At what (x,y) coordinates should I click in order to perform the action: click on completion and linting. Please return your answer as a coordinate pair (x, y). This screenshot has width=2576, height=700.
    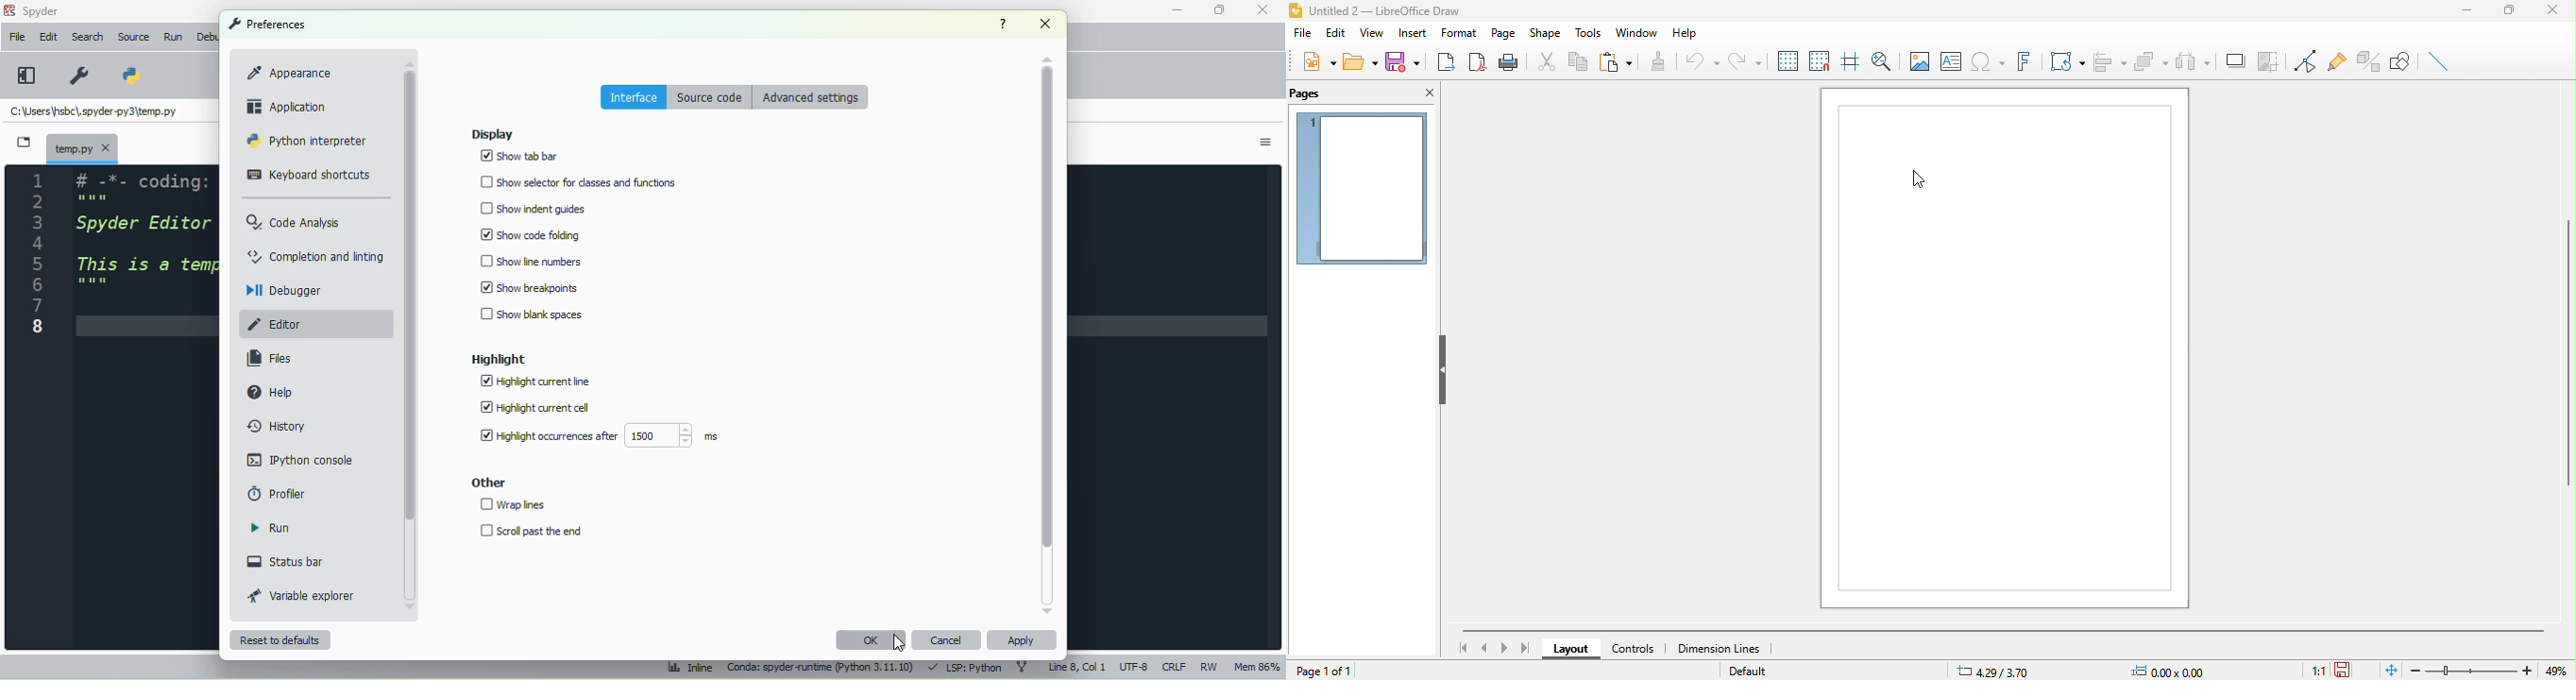
    Looking at the image, I should click on (316, 255).